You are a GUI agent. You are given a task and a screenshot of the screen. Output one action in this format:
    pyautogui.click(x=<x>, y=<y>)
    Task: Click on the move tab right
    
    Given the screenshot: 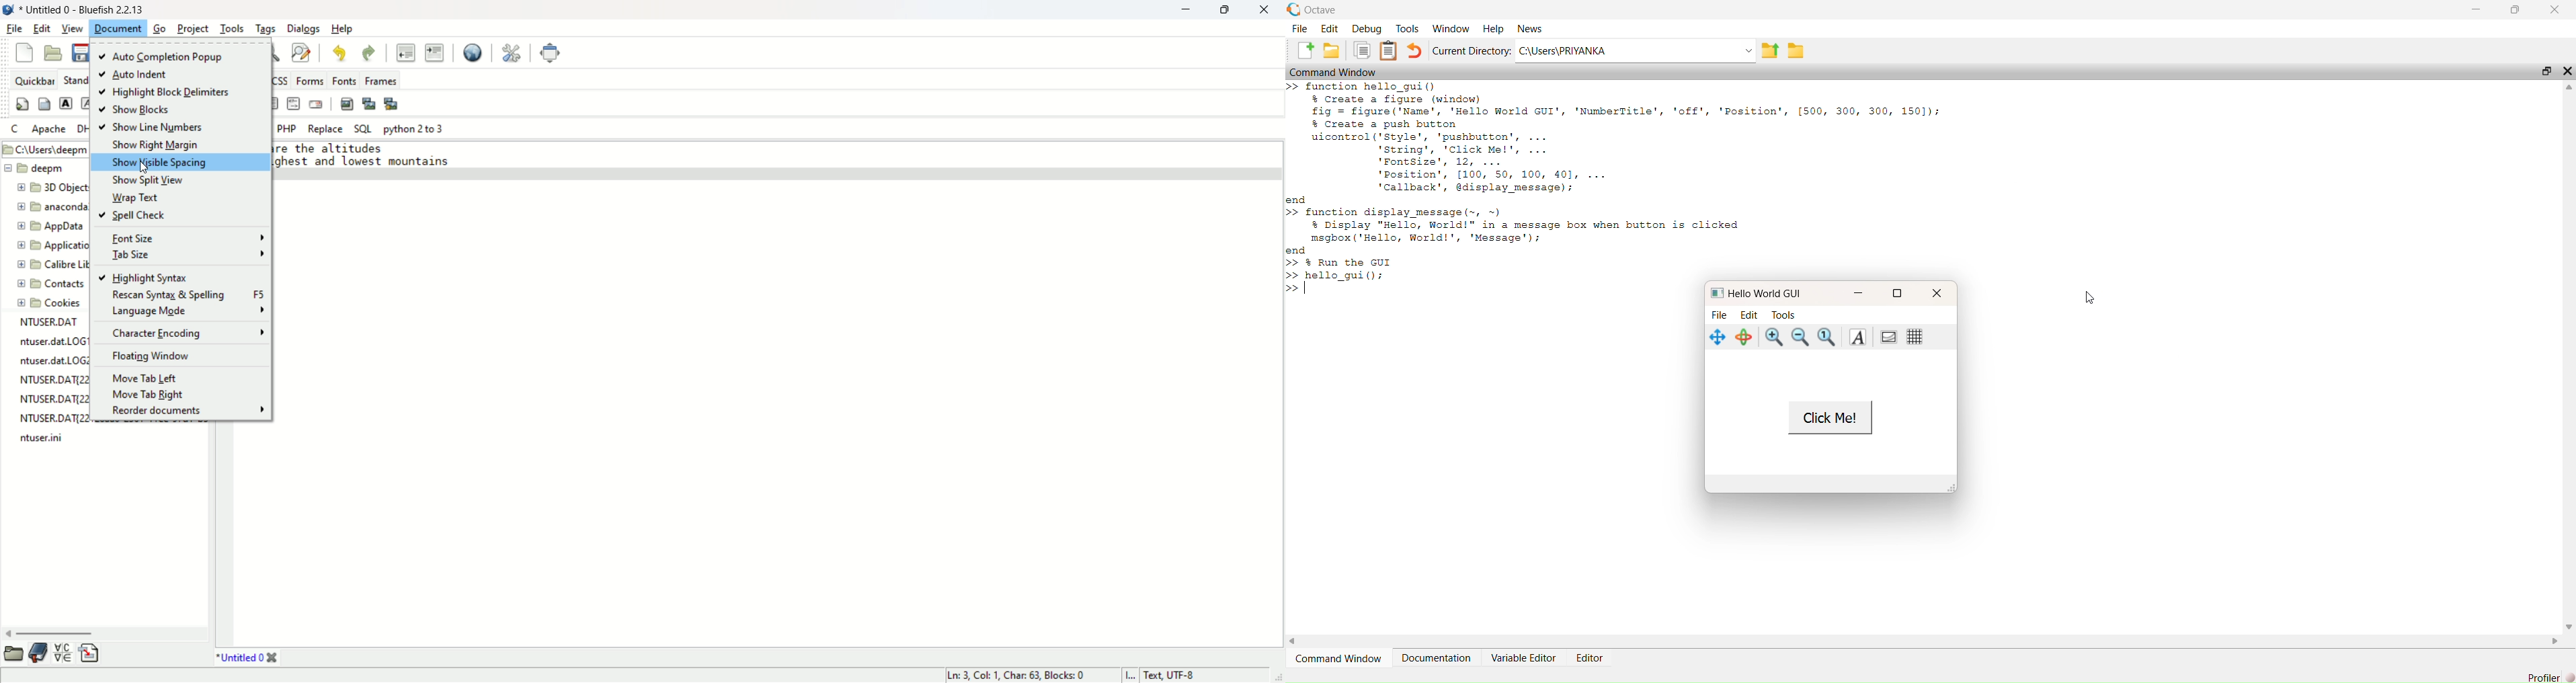 What is the action you would take?
    pyautogui.click(x=151, y=395)
    